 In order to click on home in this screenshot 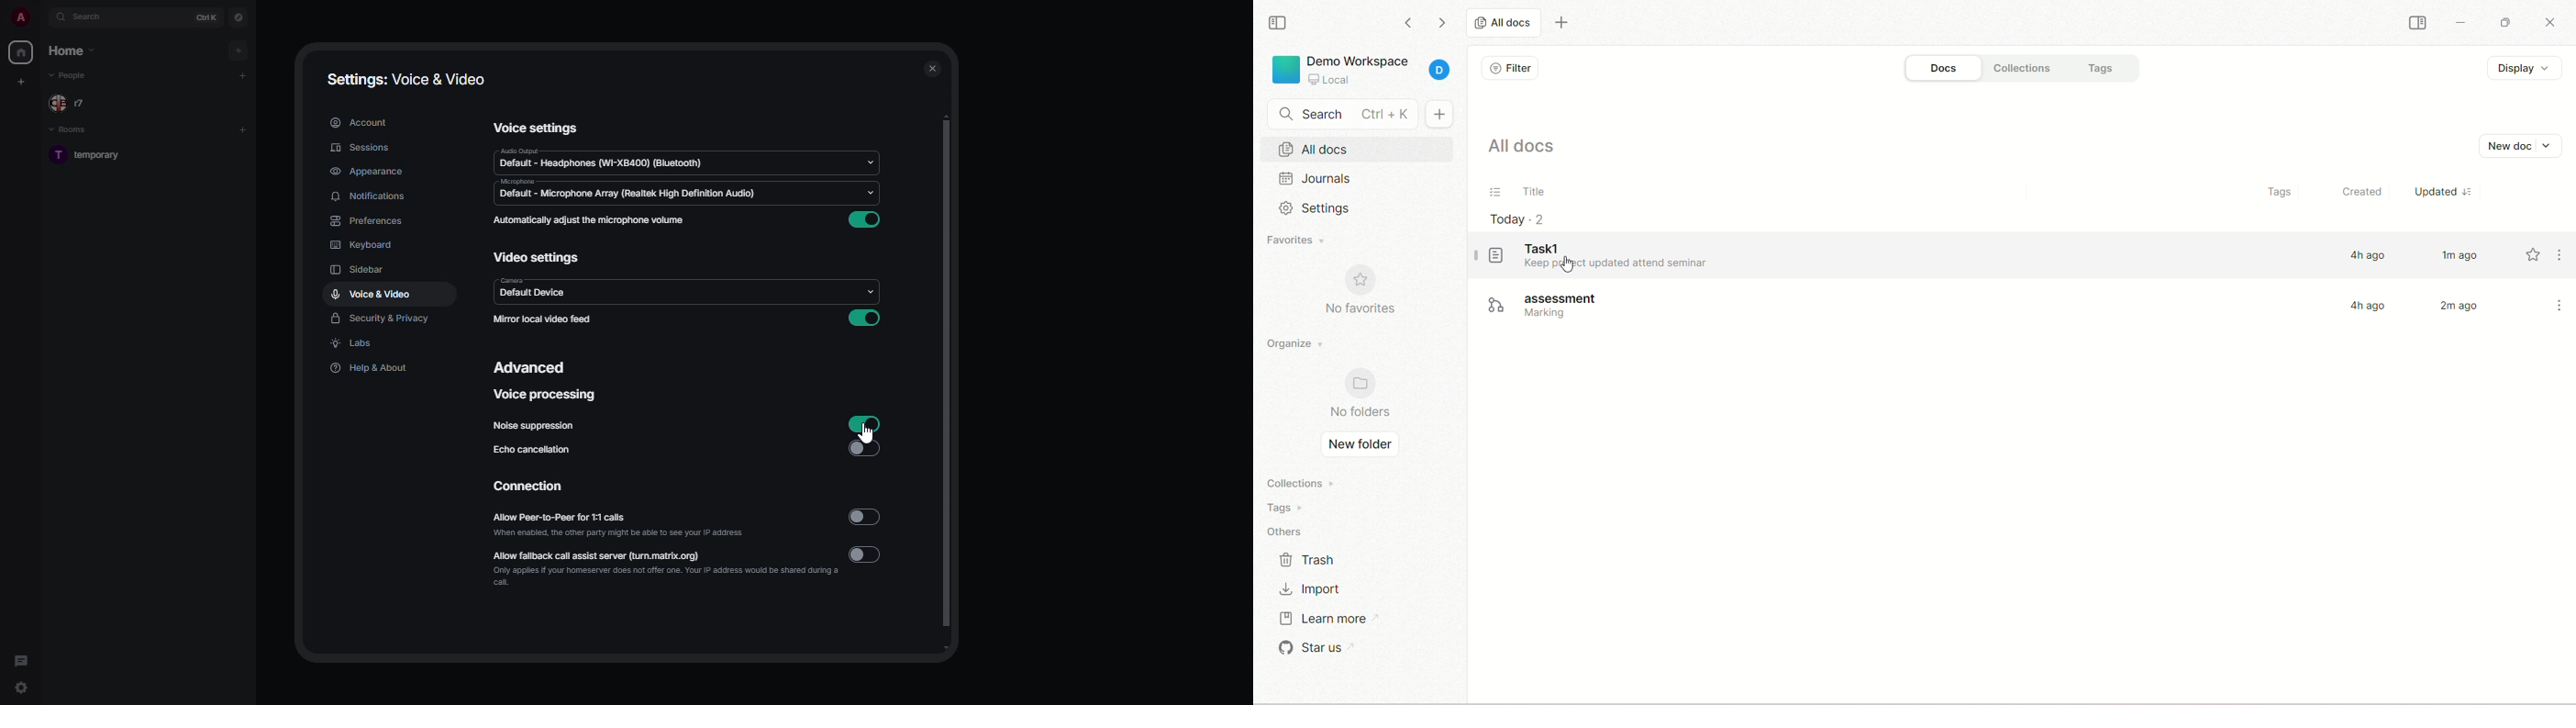, I will do `click(22, 53)`.